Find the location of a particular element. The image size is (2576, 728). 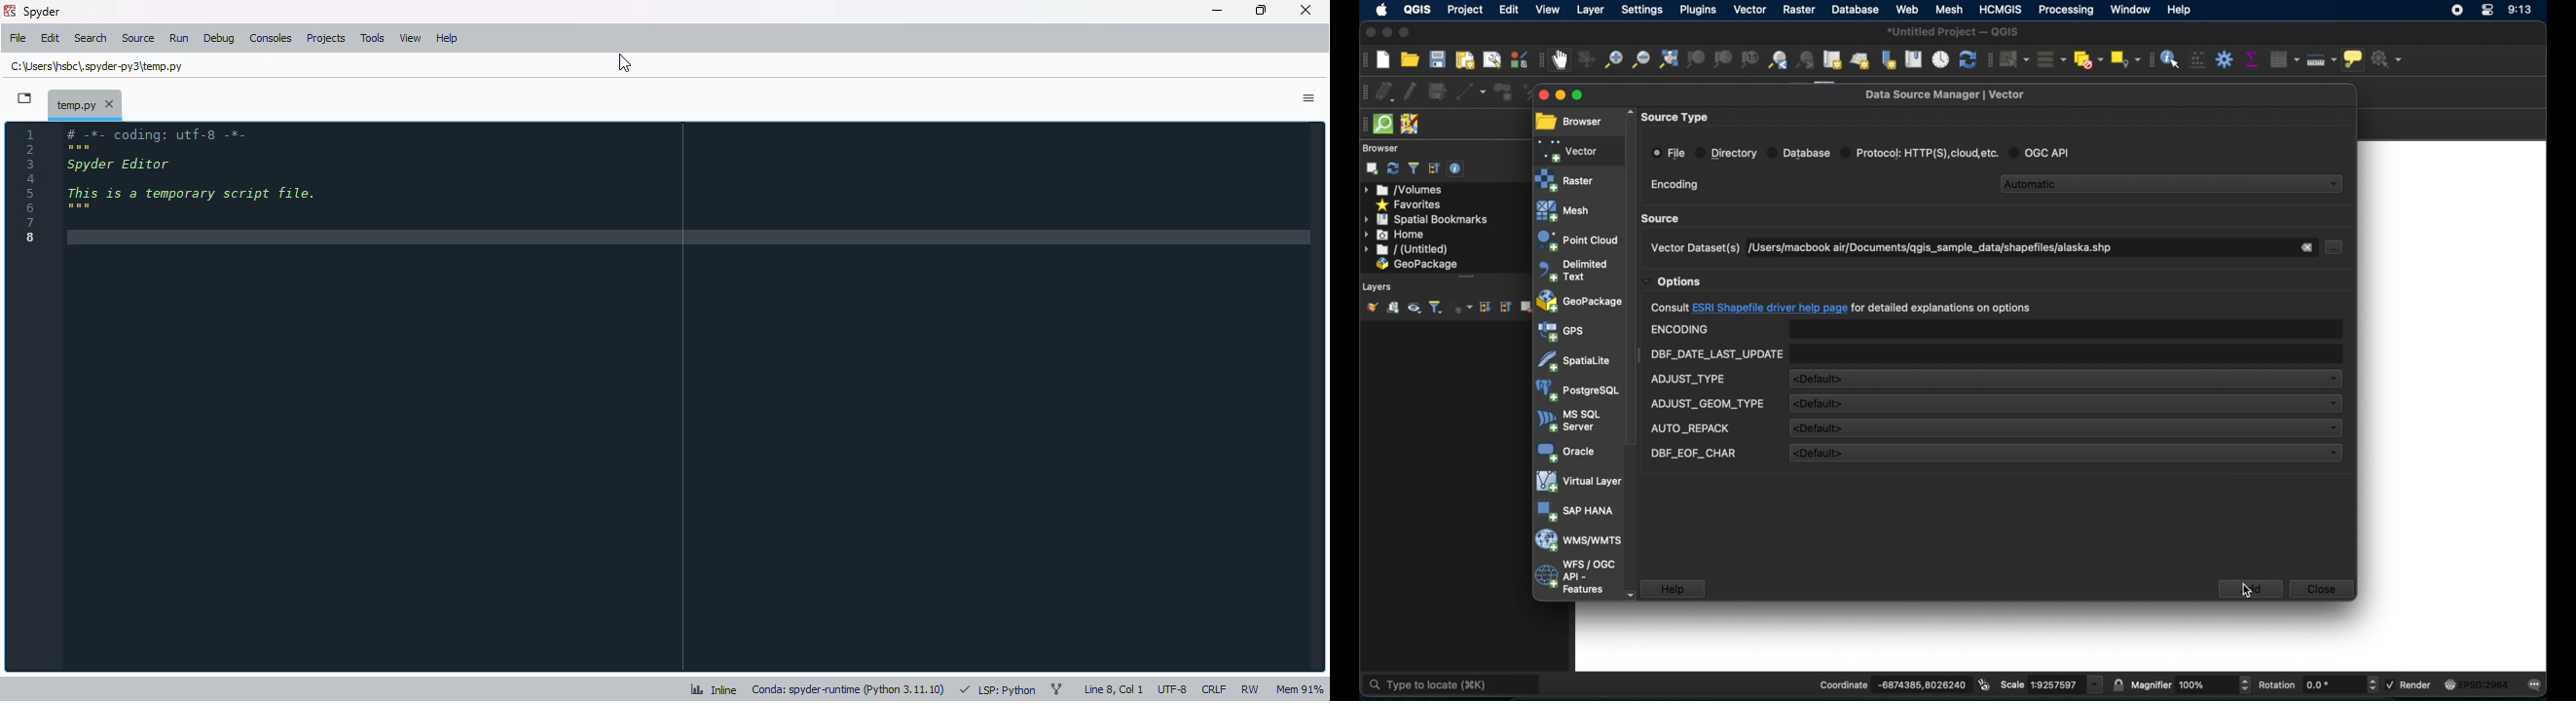

deselect features is located at coordinates (2089, 57).